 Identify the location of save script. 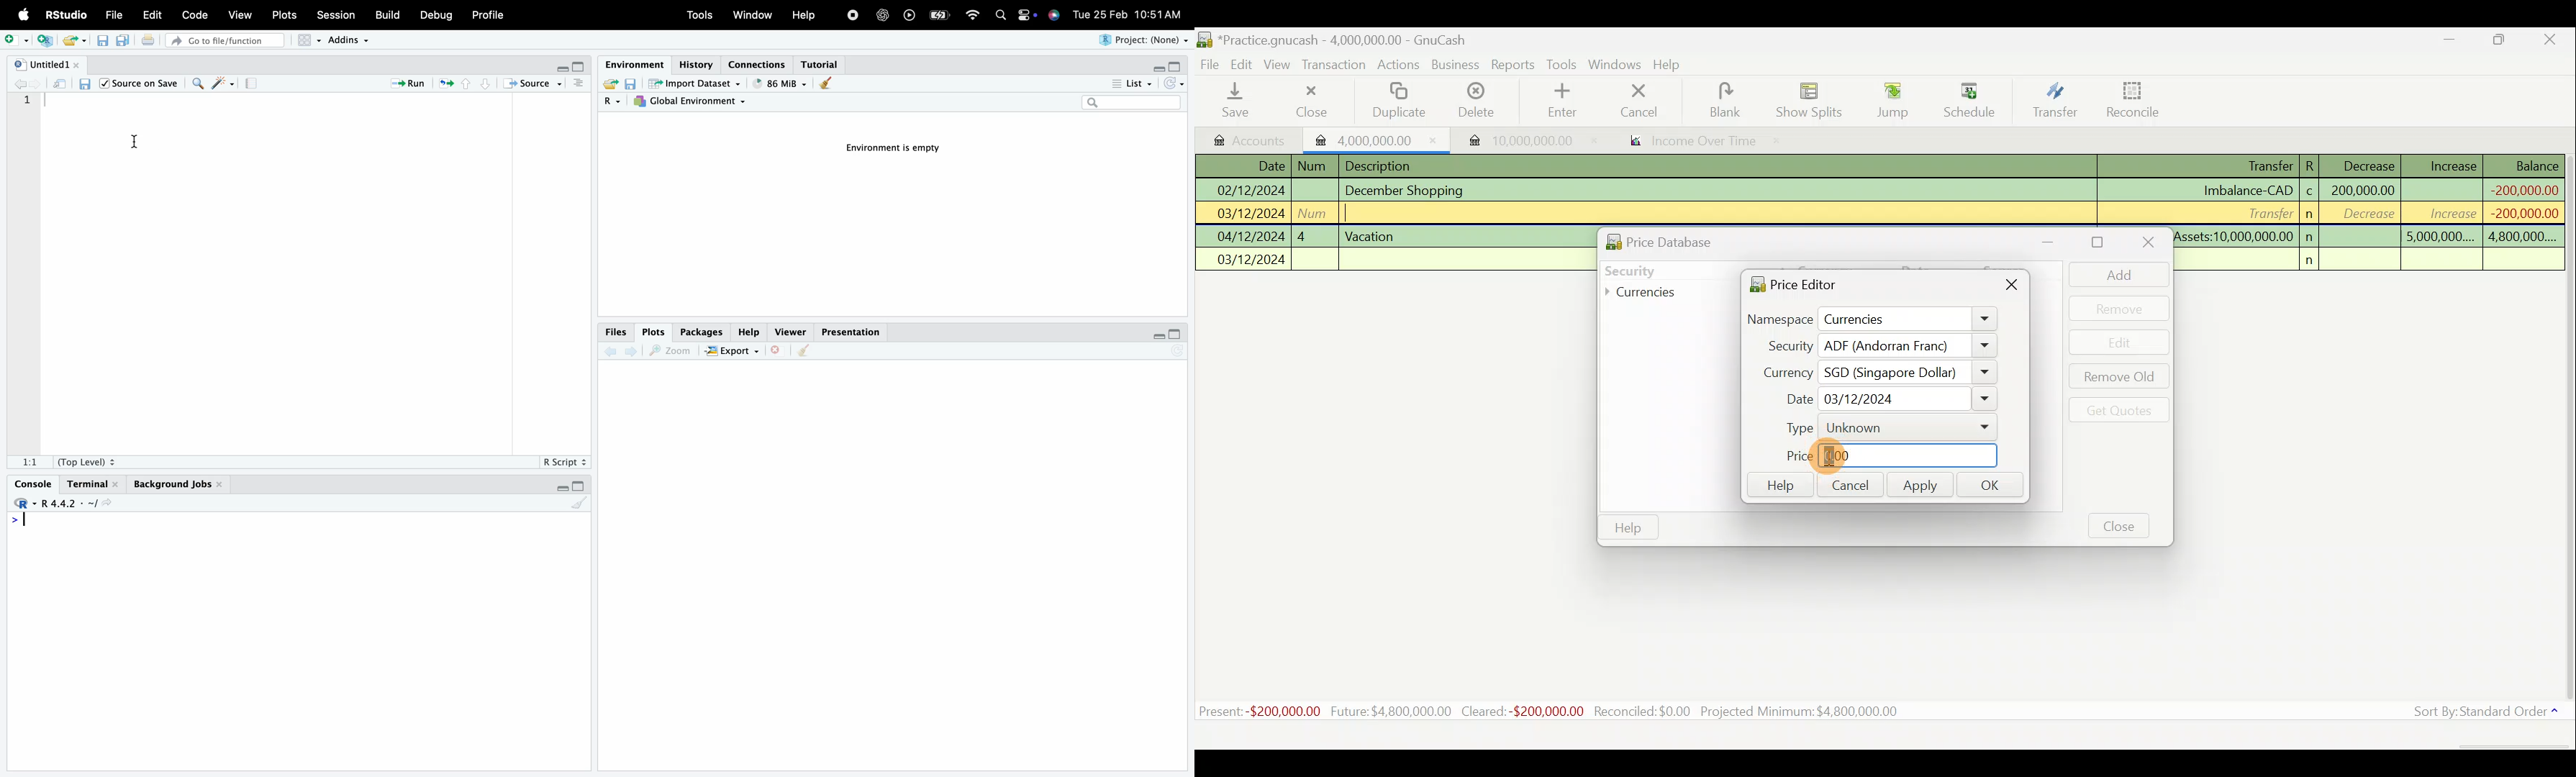
(86, 87).